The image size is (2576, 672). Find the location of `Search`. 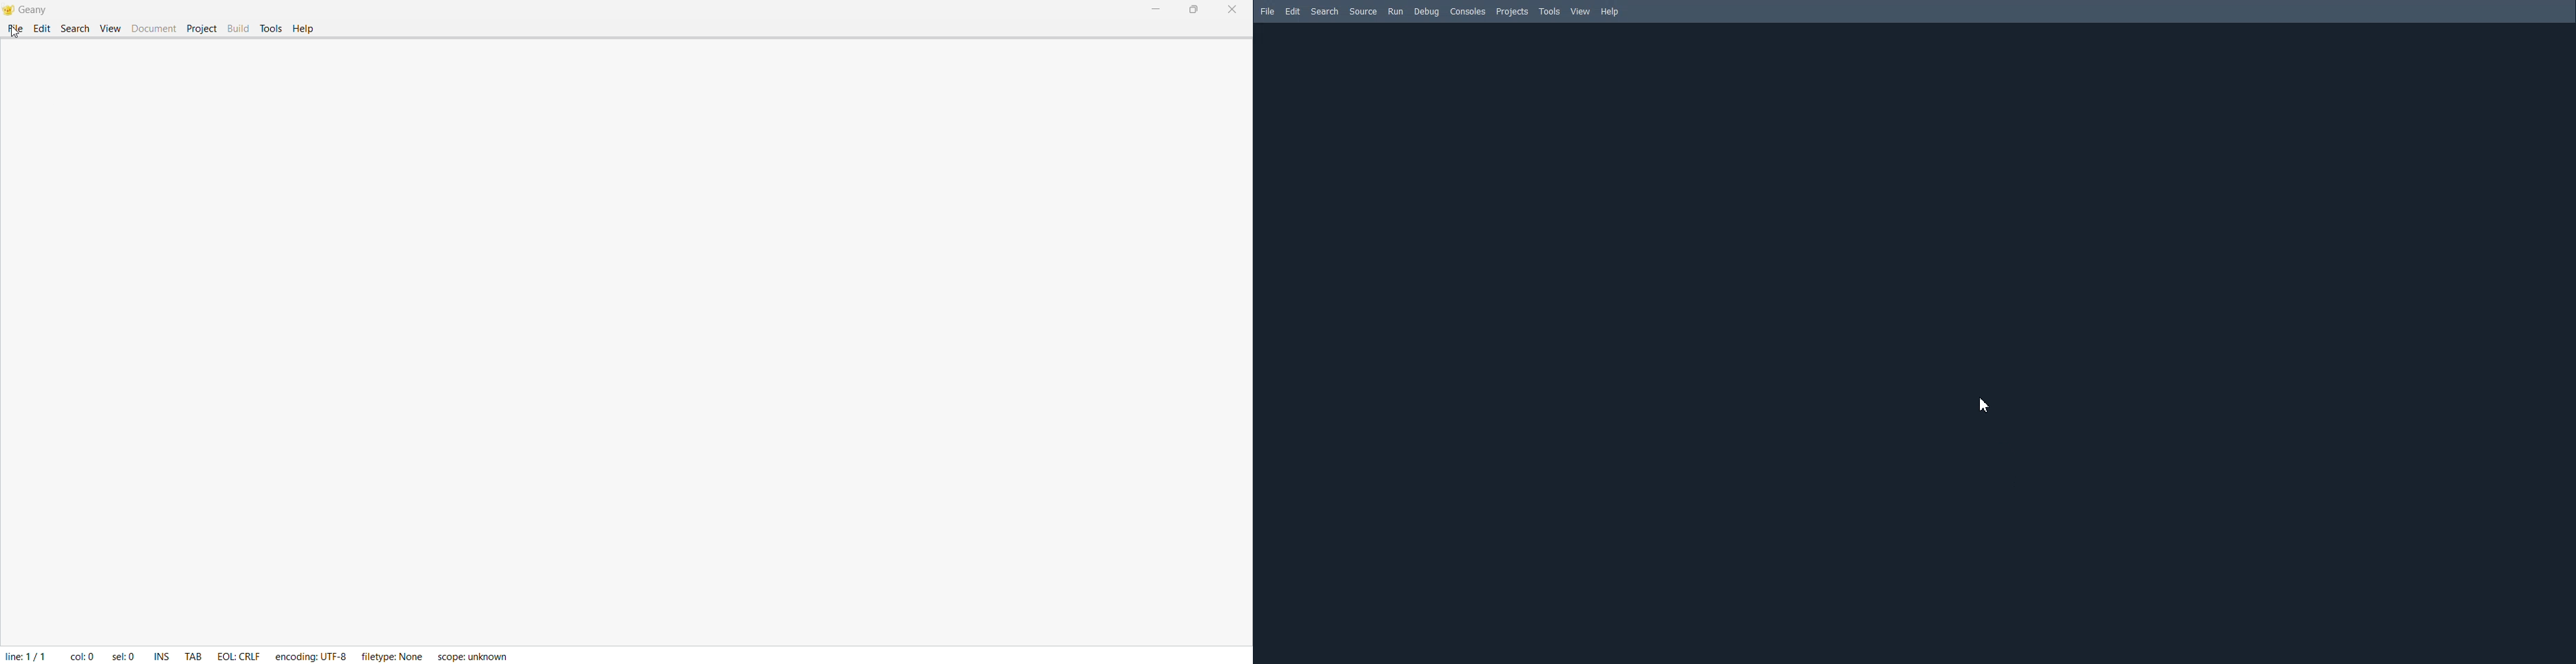

Search is located at coordinates (1325, 11).